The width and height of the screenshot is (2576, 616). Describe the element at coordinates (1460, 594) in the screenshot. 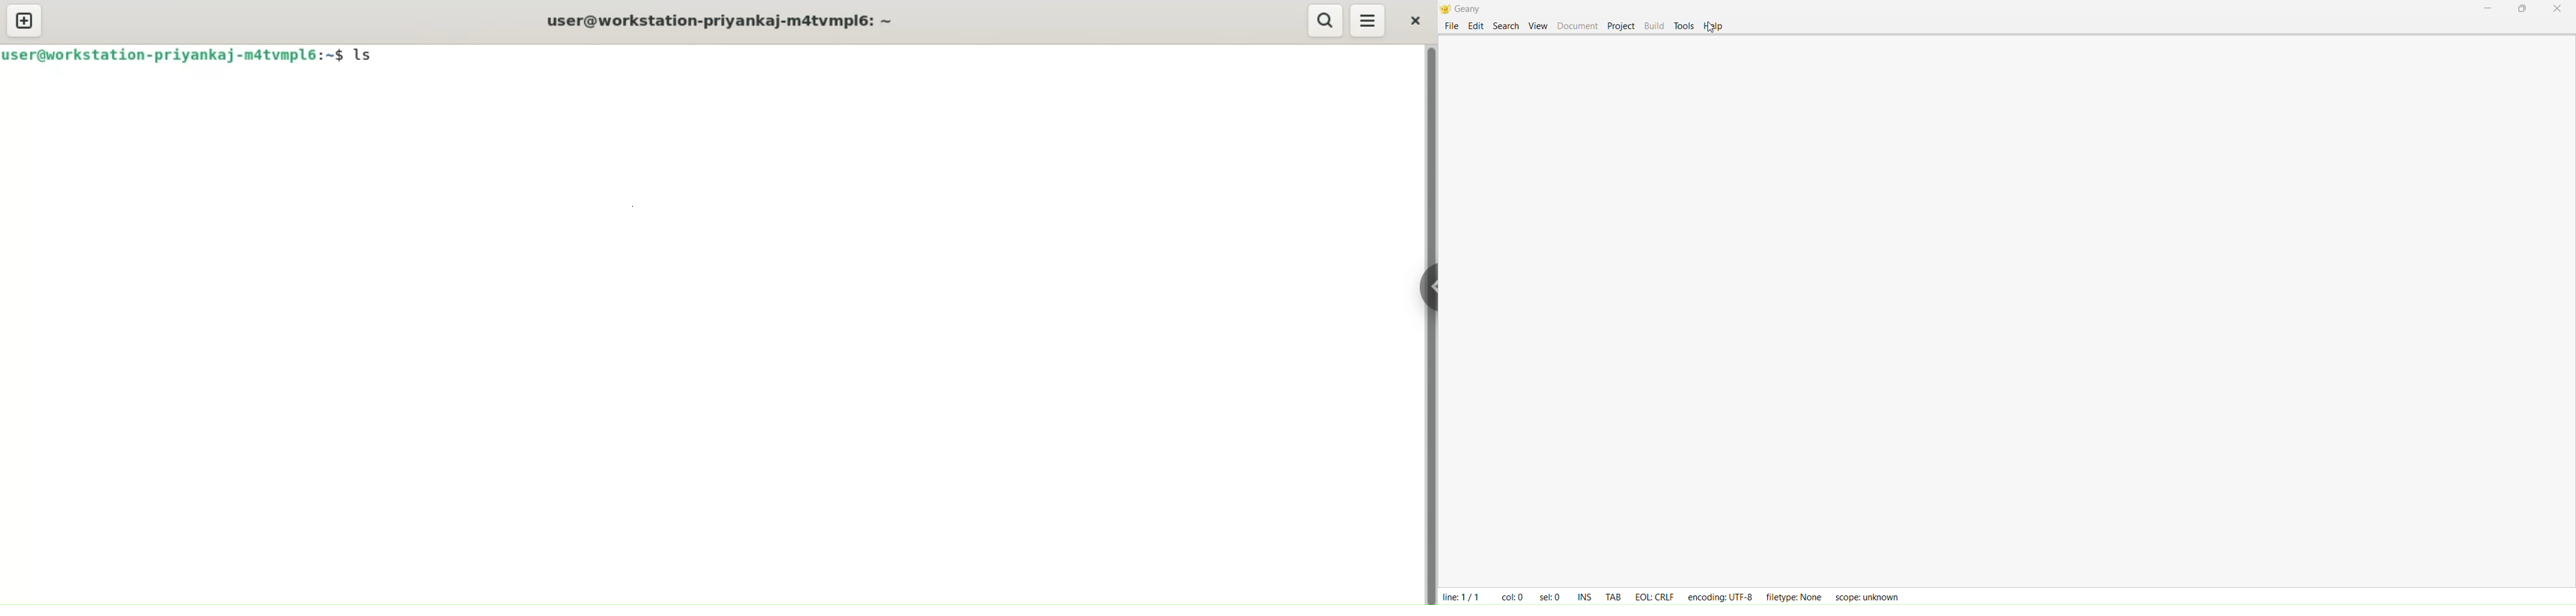

I see `line` at that location.